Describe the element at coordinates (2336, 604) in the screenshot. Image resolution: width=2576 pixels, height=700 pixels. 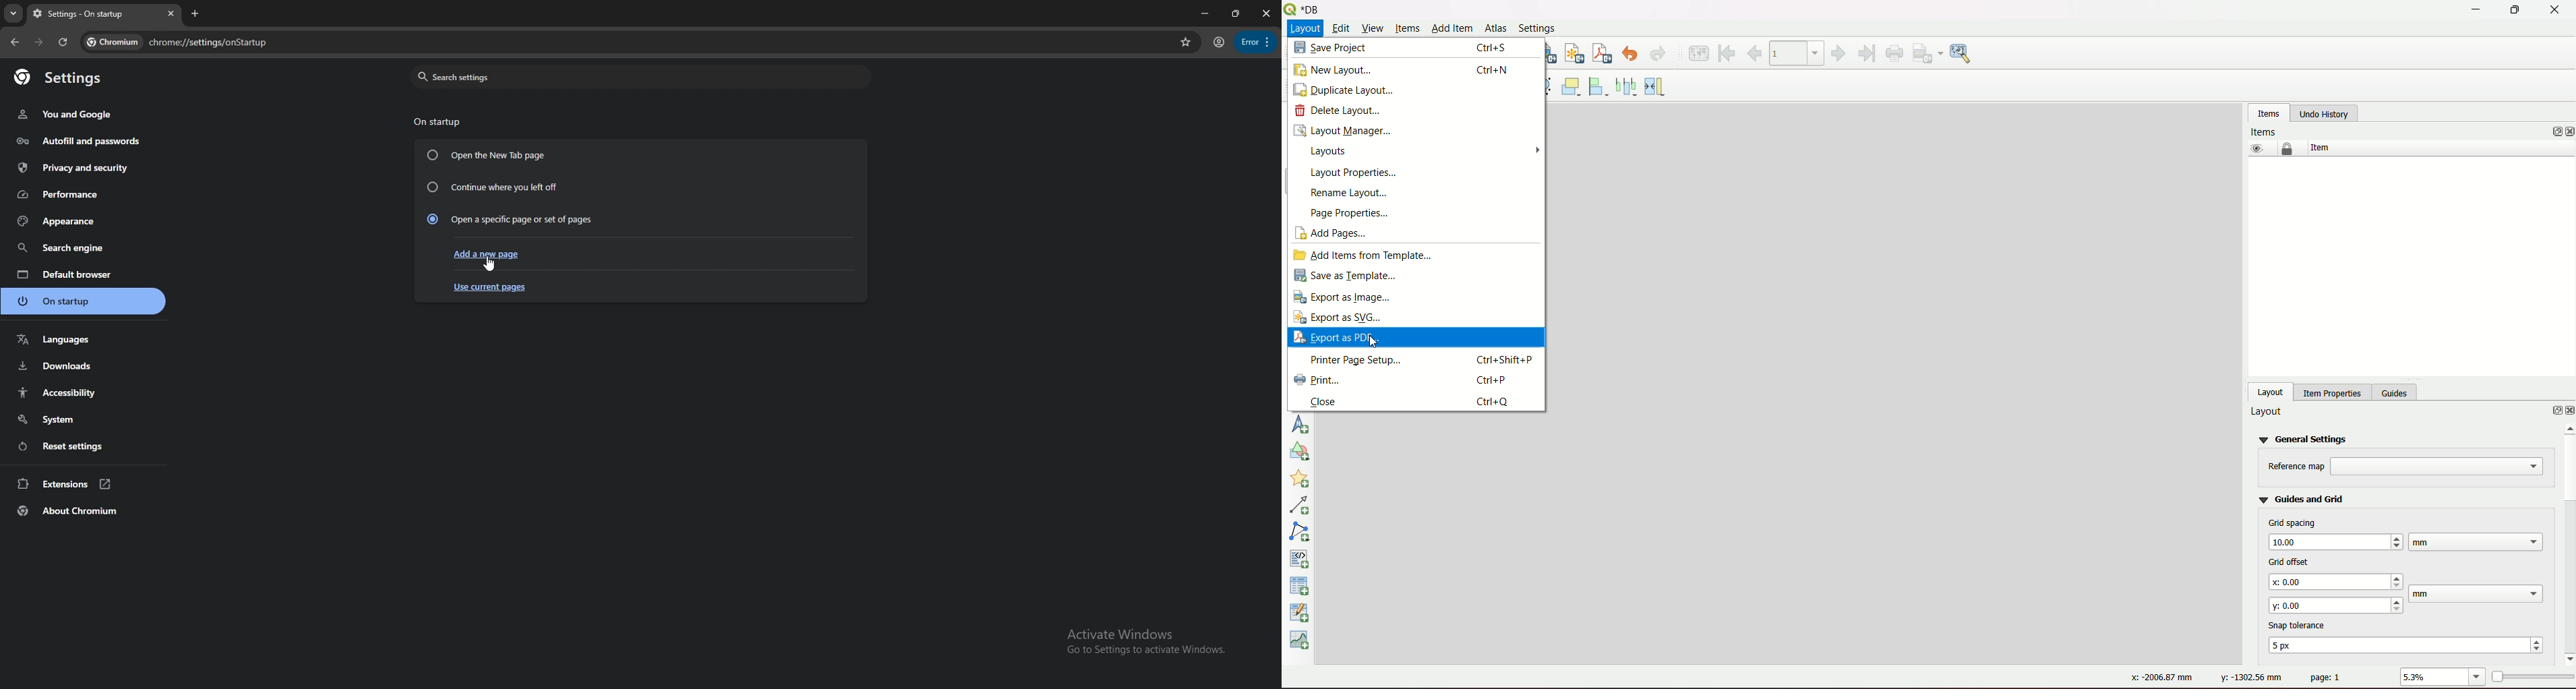
I see `text box` at that location.